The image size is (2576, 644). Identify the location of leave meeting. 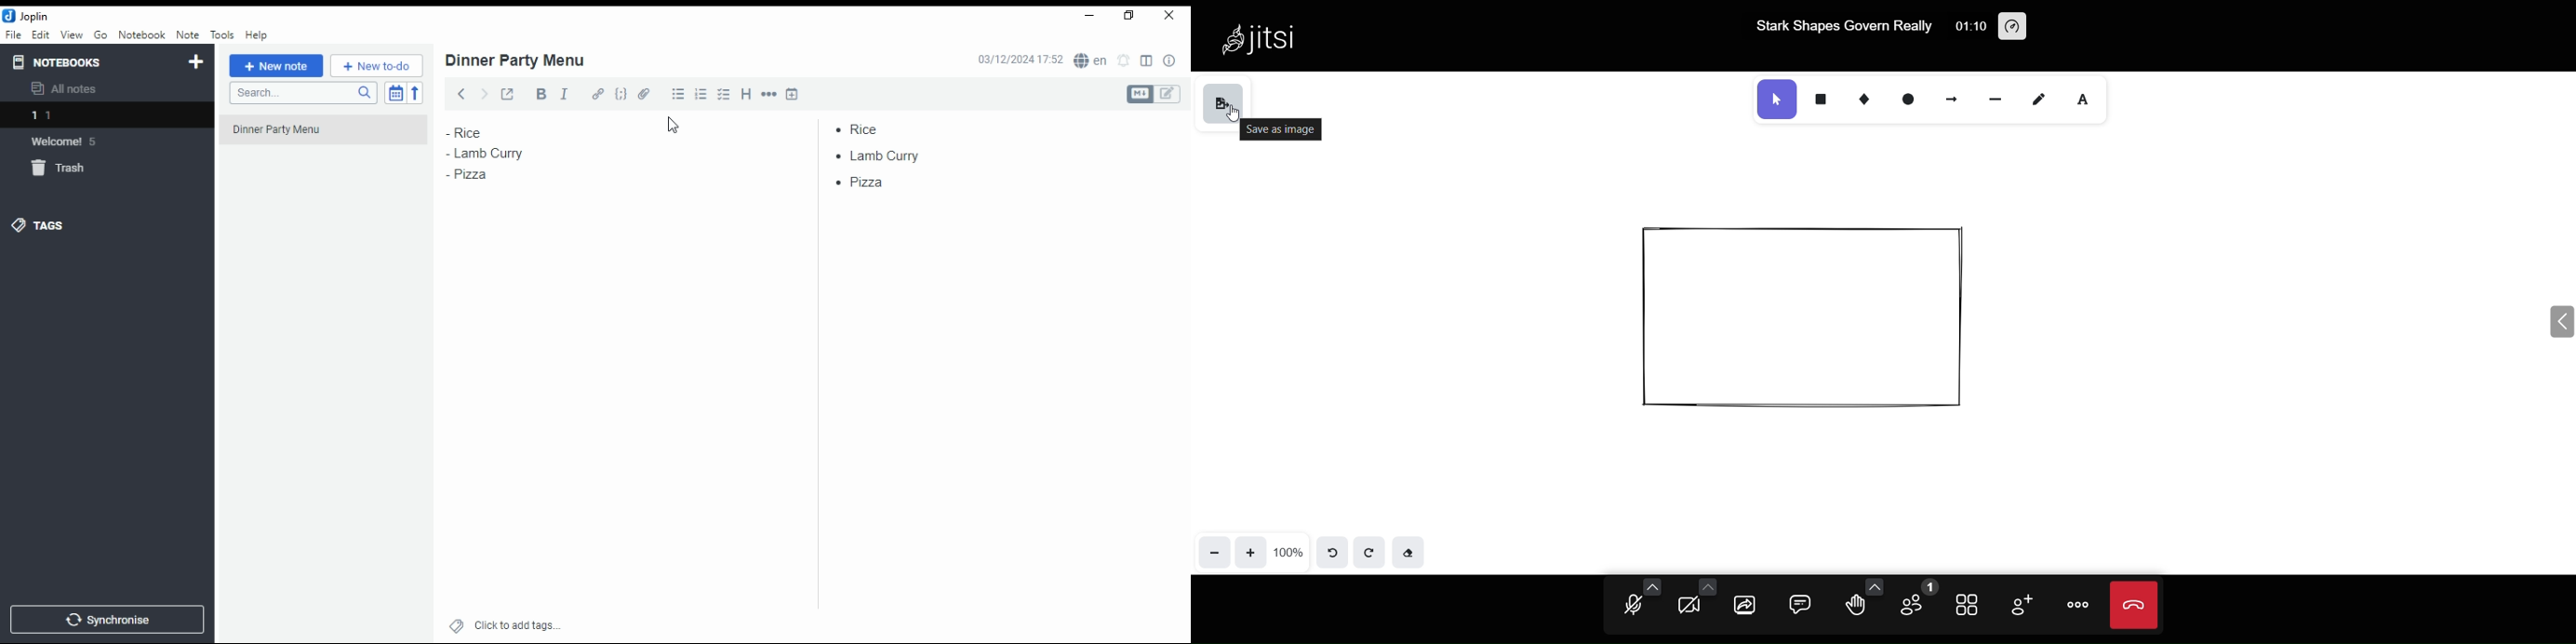
(2138, 605).